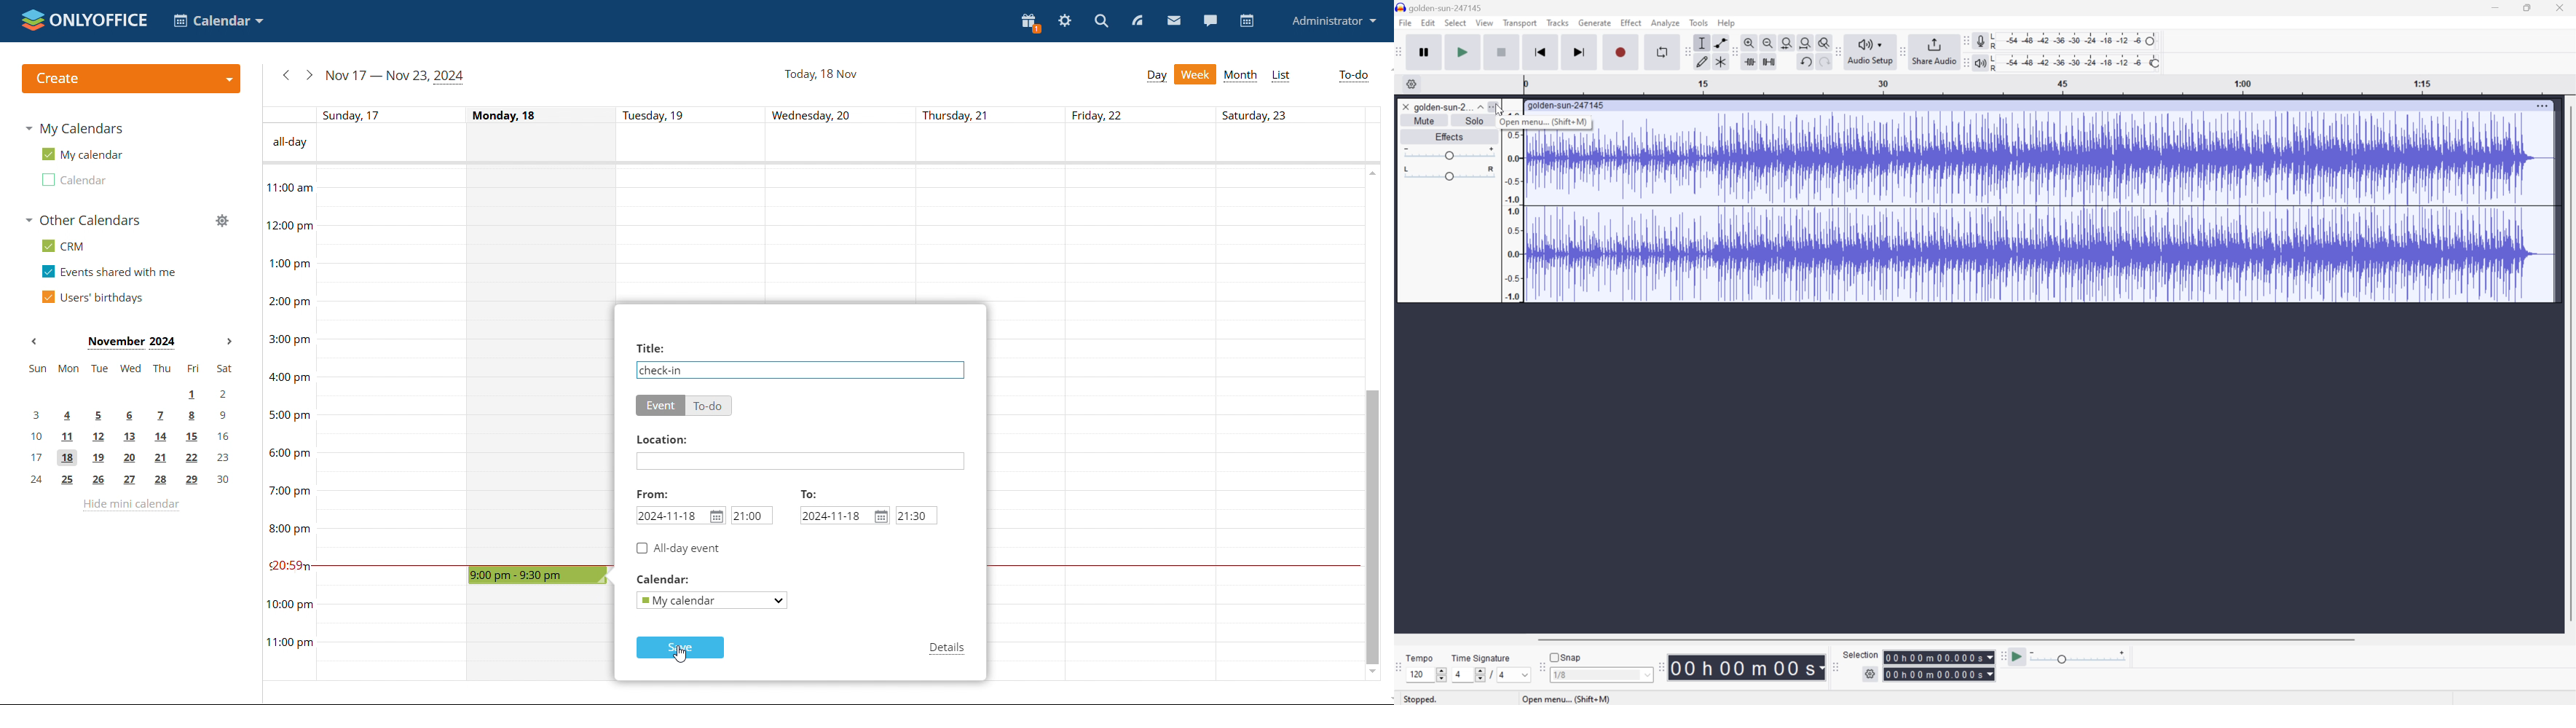  Describe the element at coordinates (1442, 108) in the screenshot. I see `golden-sun-2` at that location.